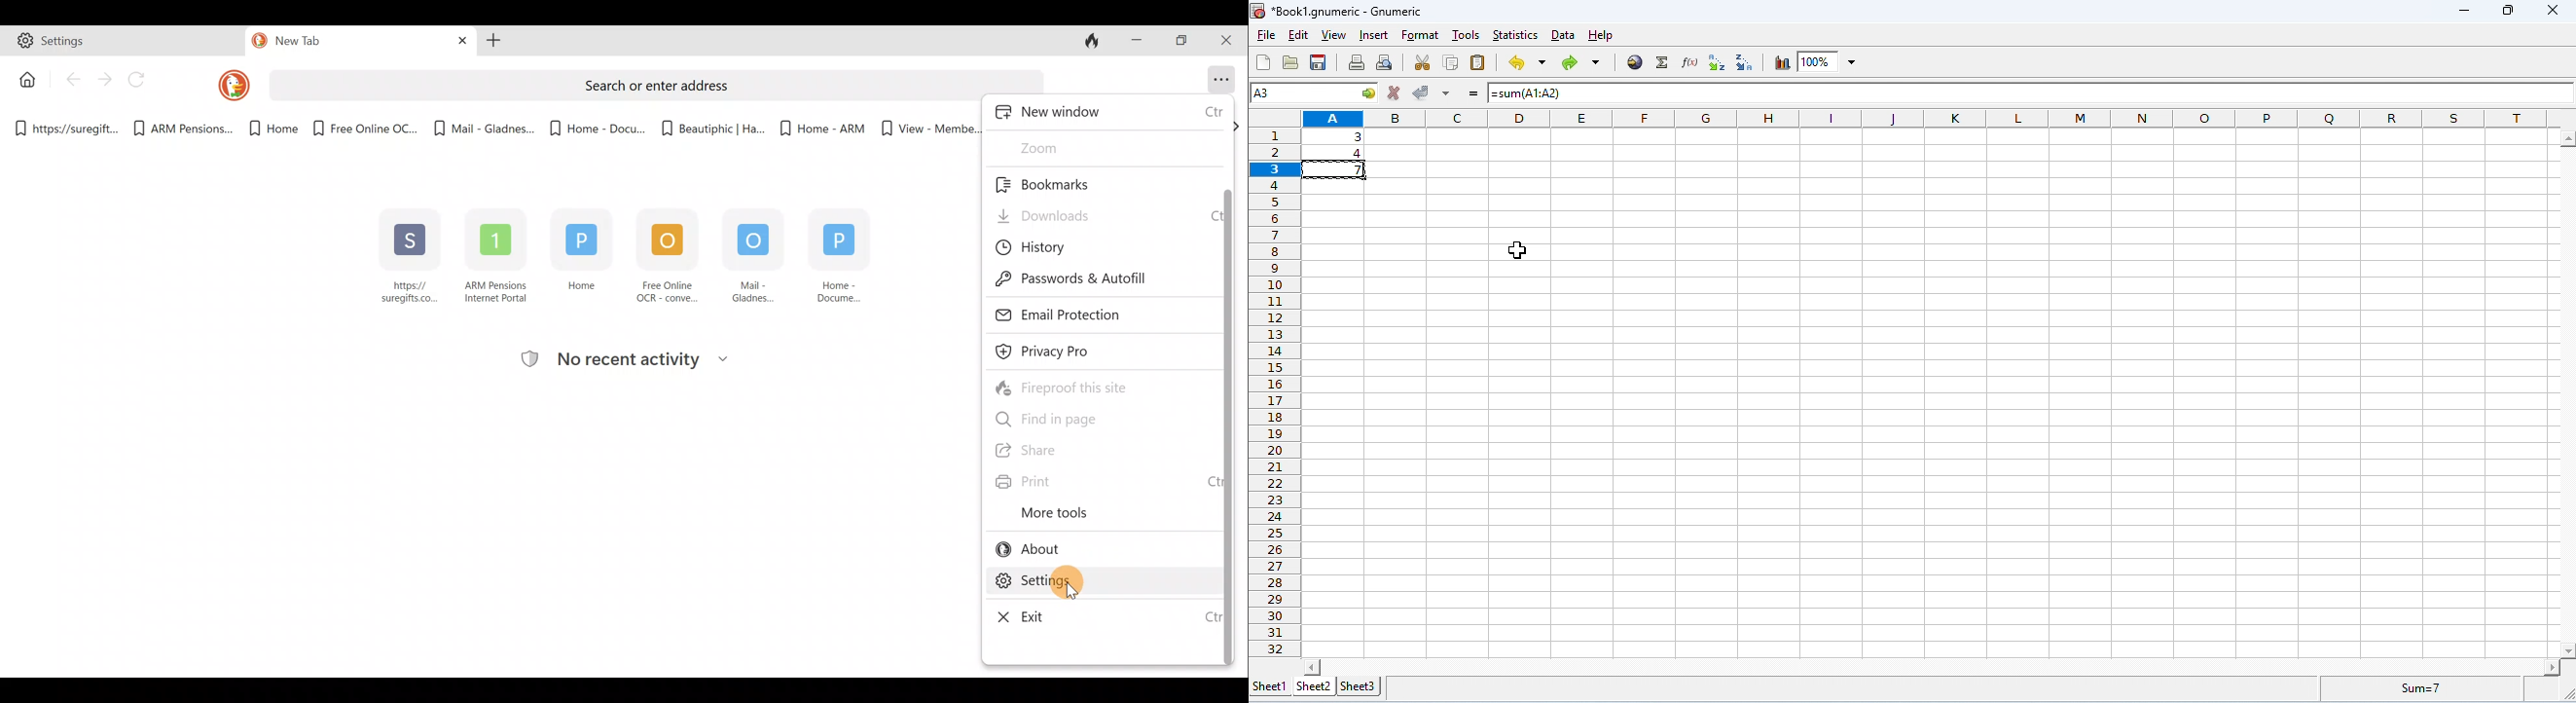  Describe the element at coordinates (1421, 92) in the screenshot. I see `accept` at that location.